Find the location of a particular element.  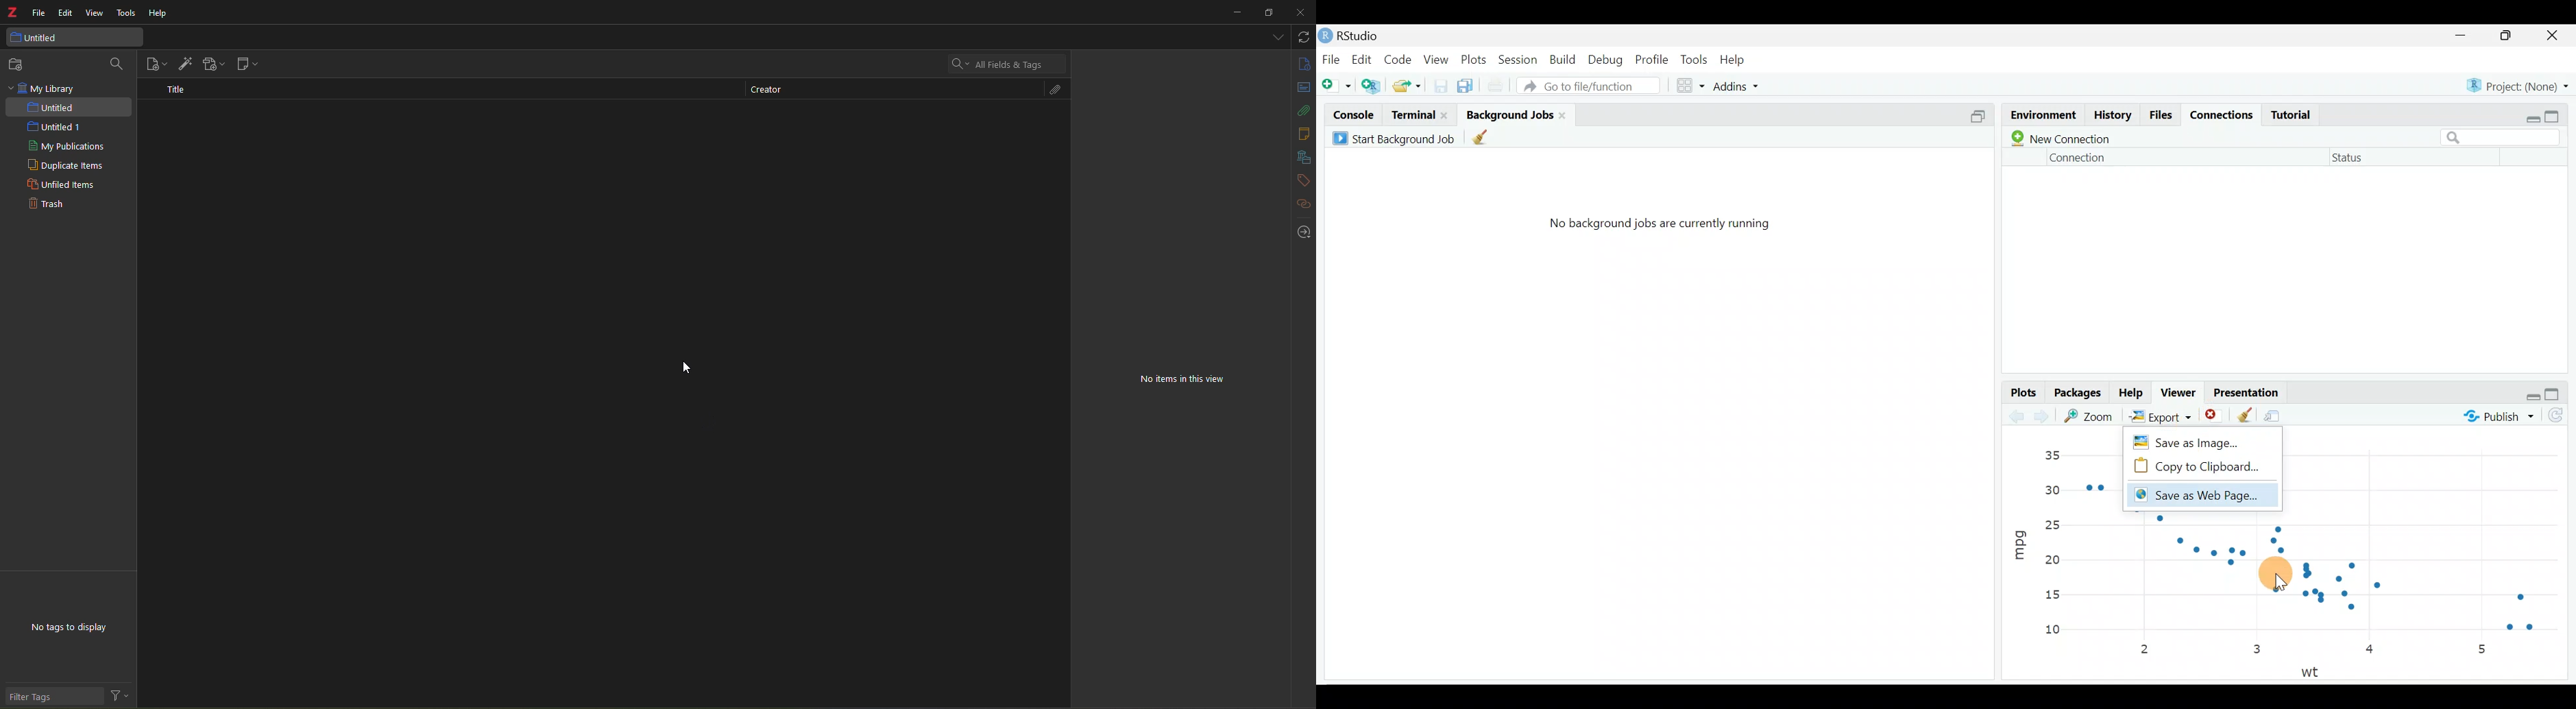

Connection is located at coordinates (2079, 158).